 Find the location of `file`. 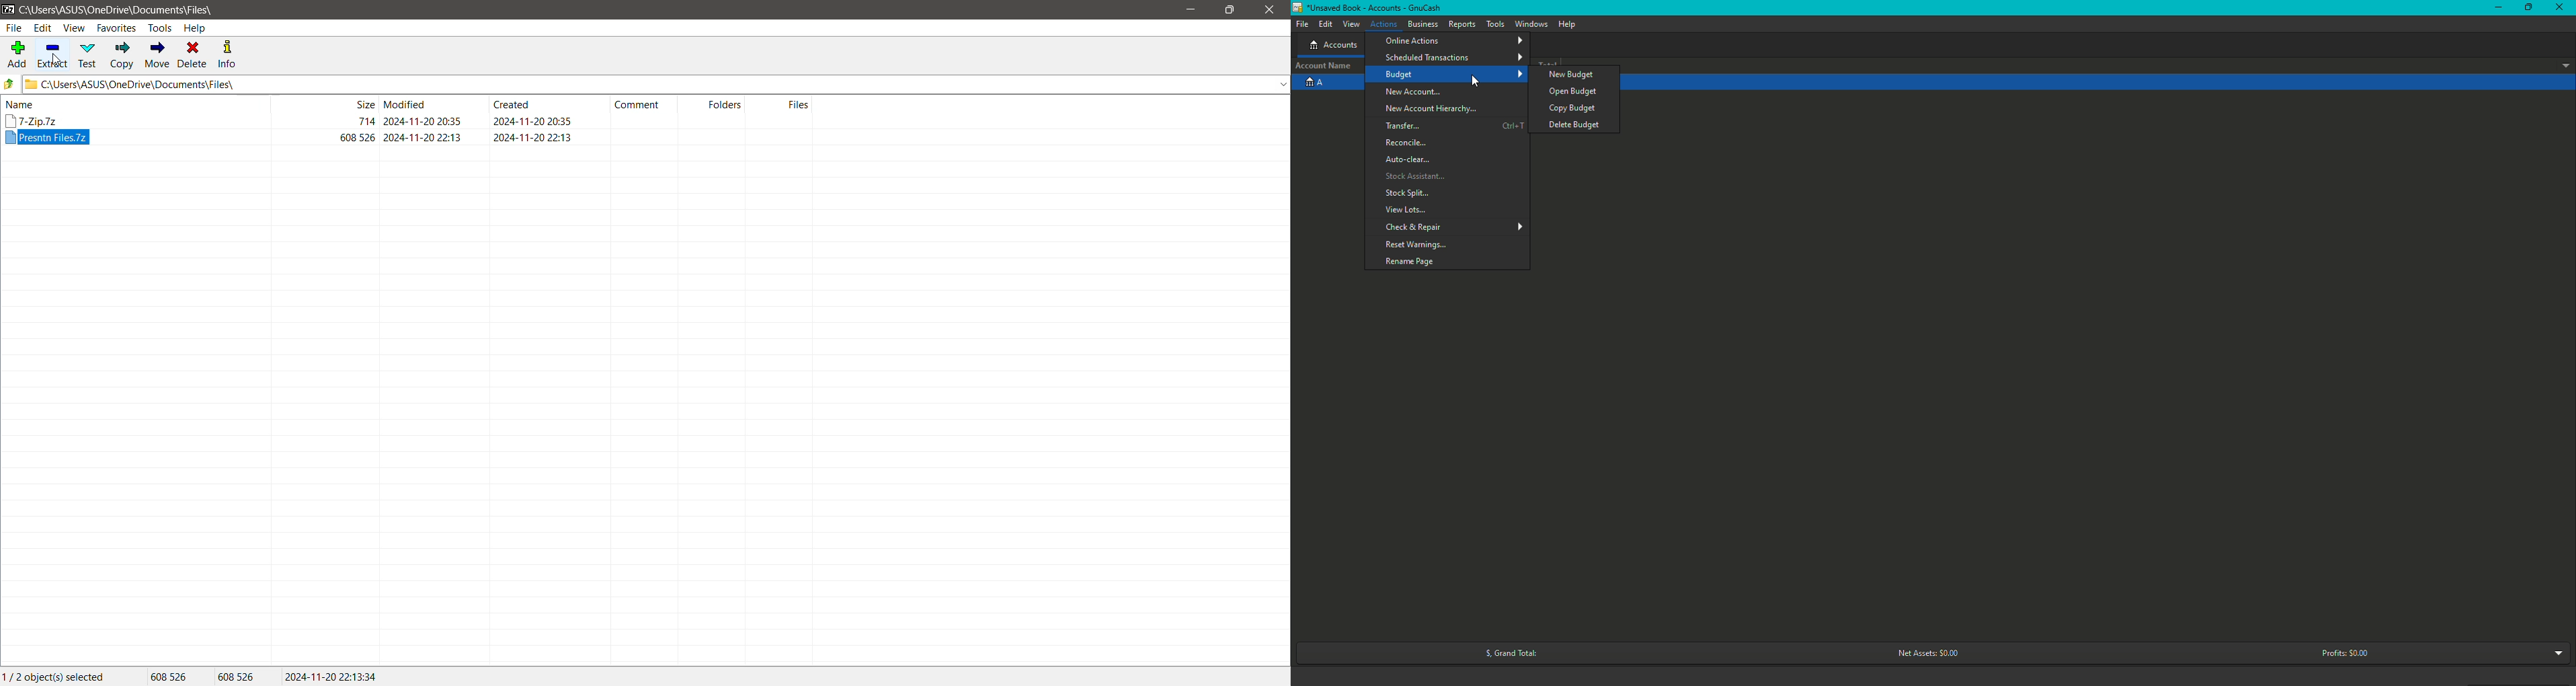

file is located at coordinates (32, 120).